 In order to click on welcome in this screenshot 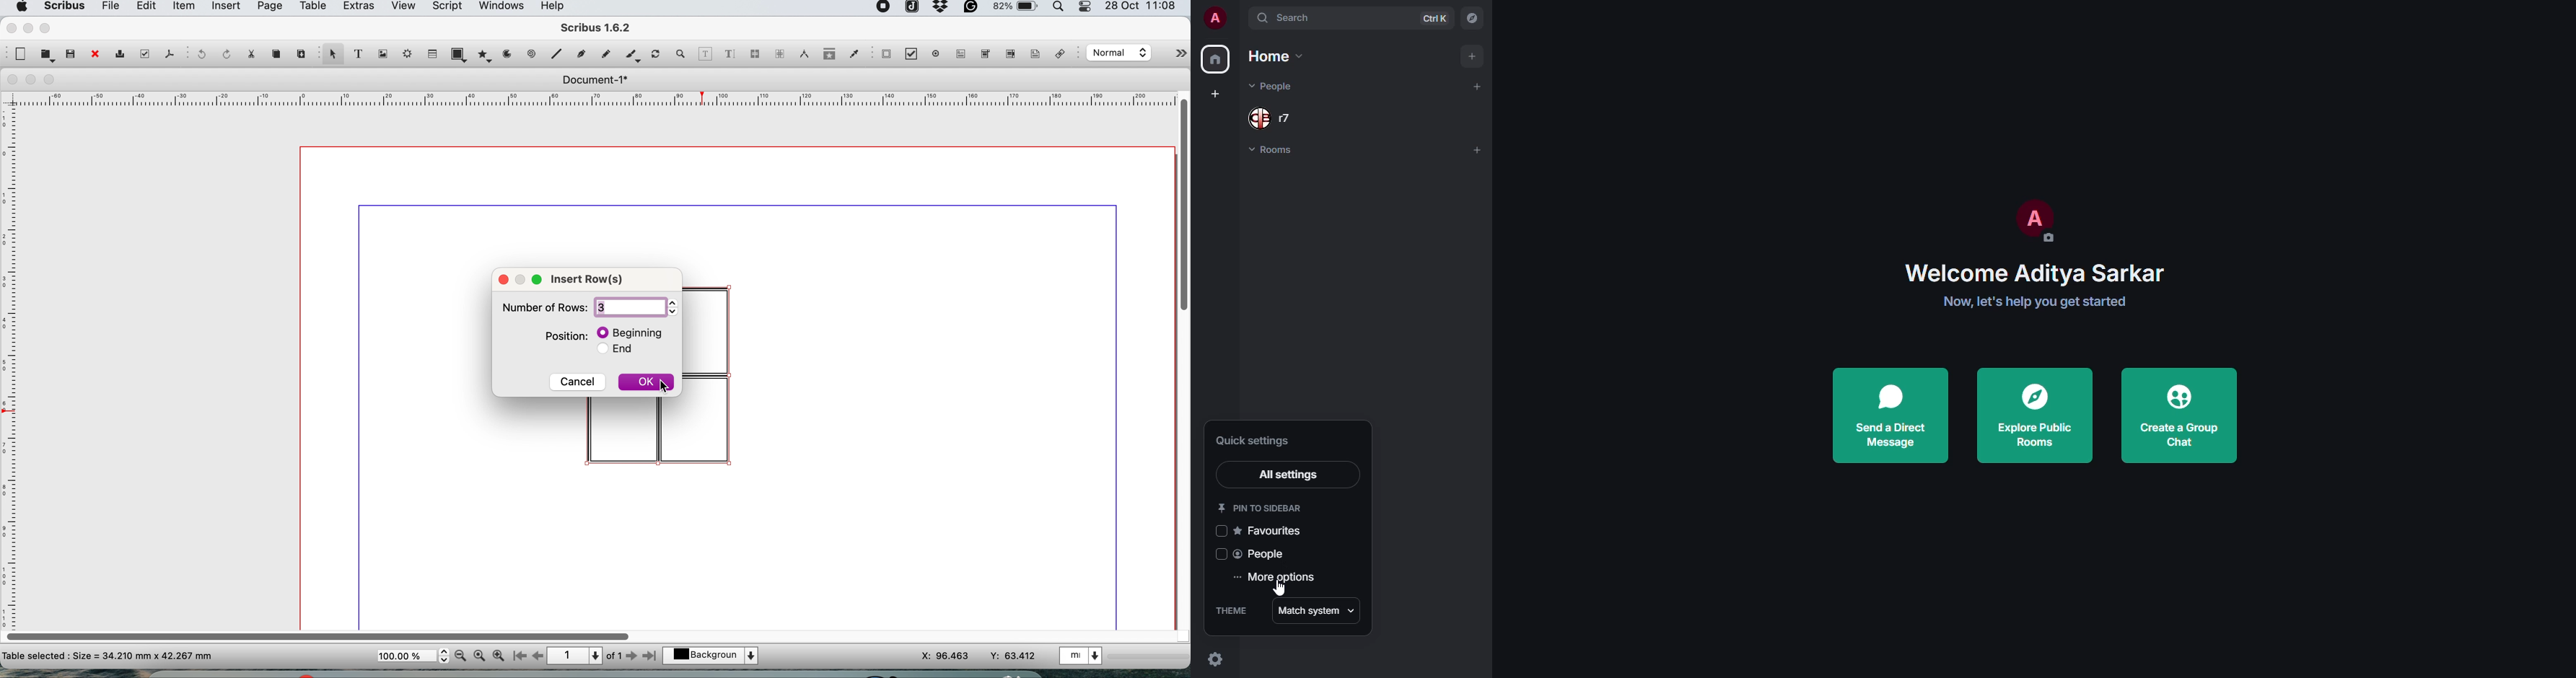, I will do `click(2035, 270)`.